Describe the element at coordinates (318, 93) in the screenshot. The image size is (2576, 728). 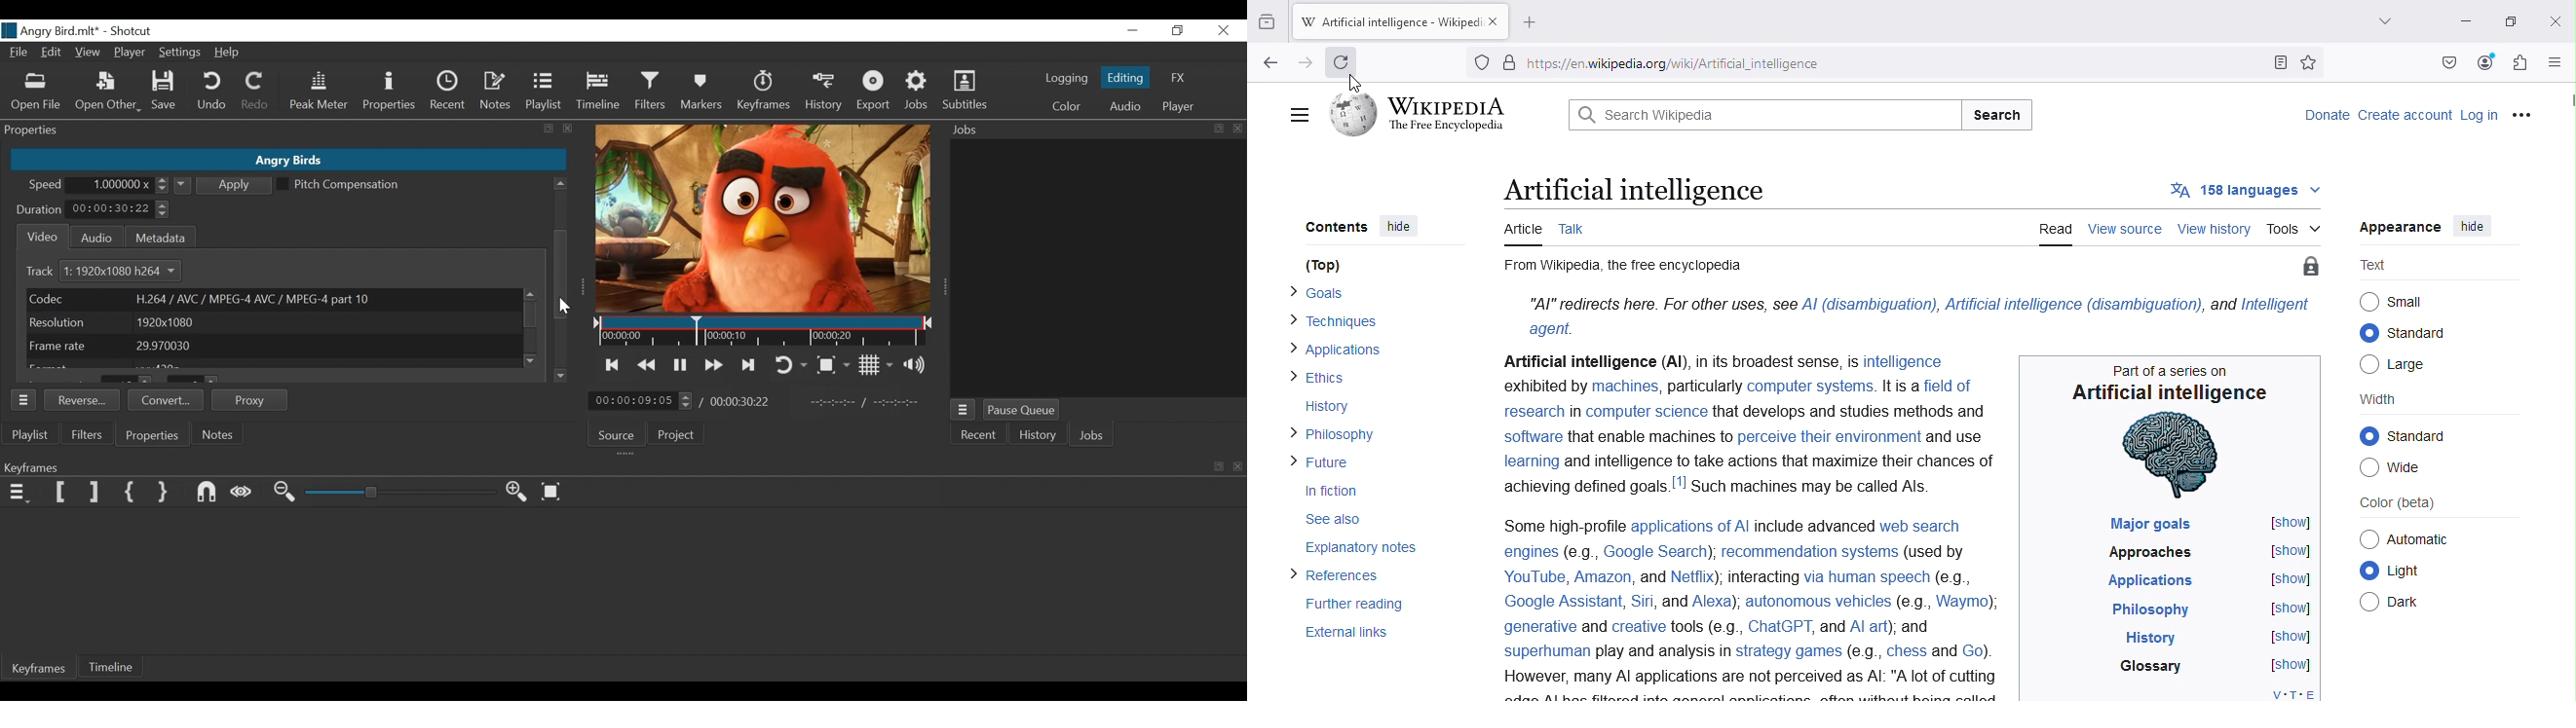
I see `Peak Meter` at that location.